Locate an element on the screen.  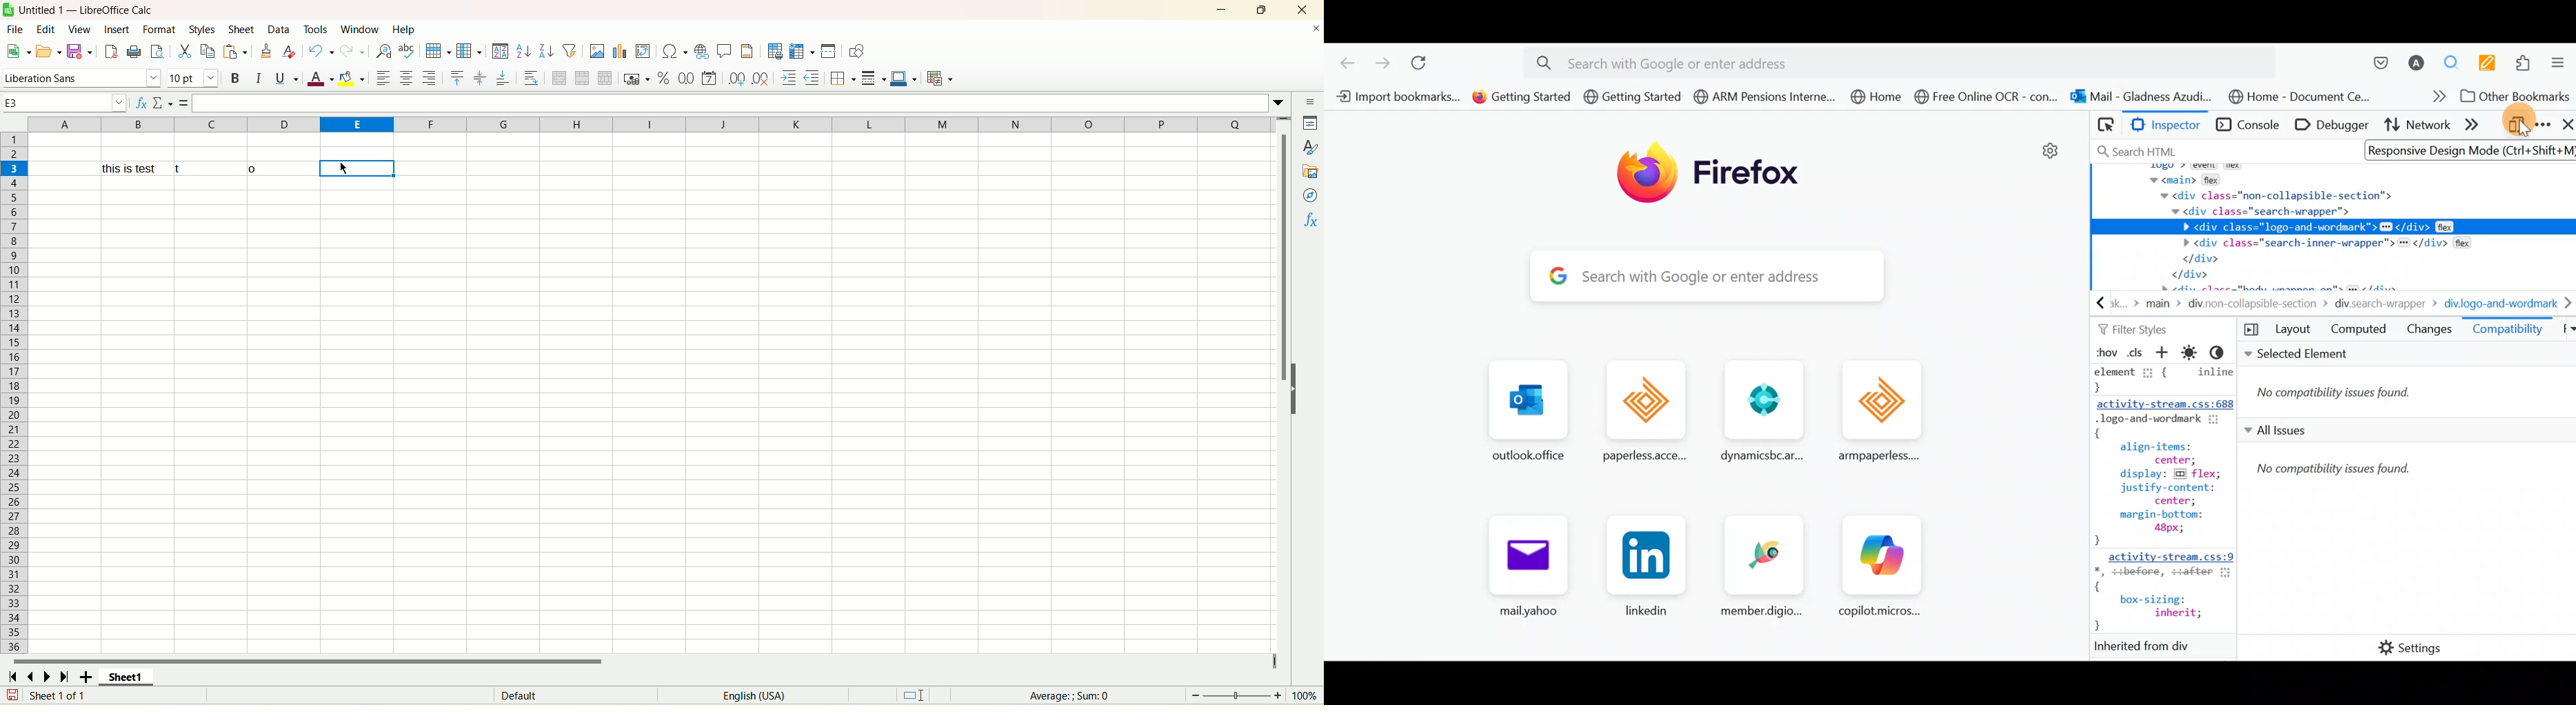
Bookmark 5 is located at coordinates (1877, 99).